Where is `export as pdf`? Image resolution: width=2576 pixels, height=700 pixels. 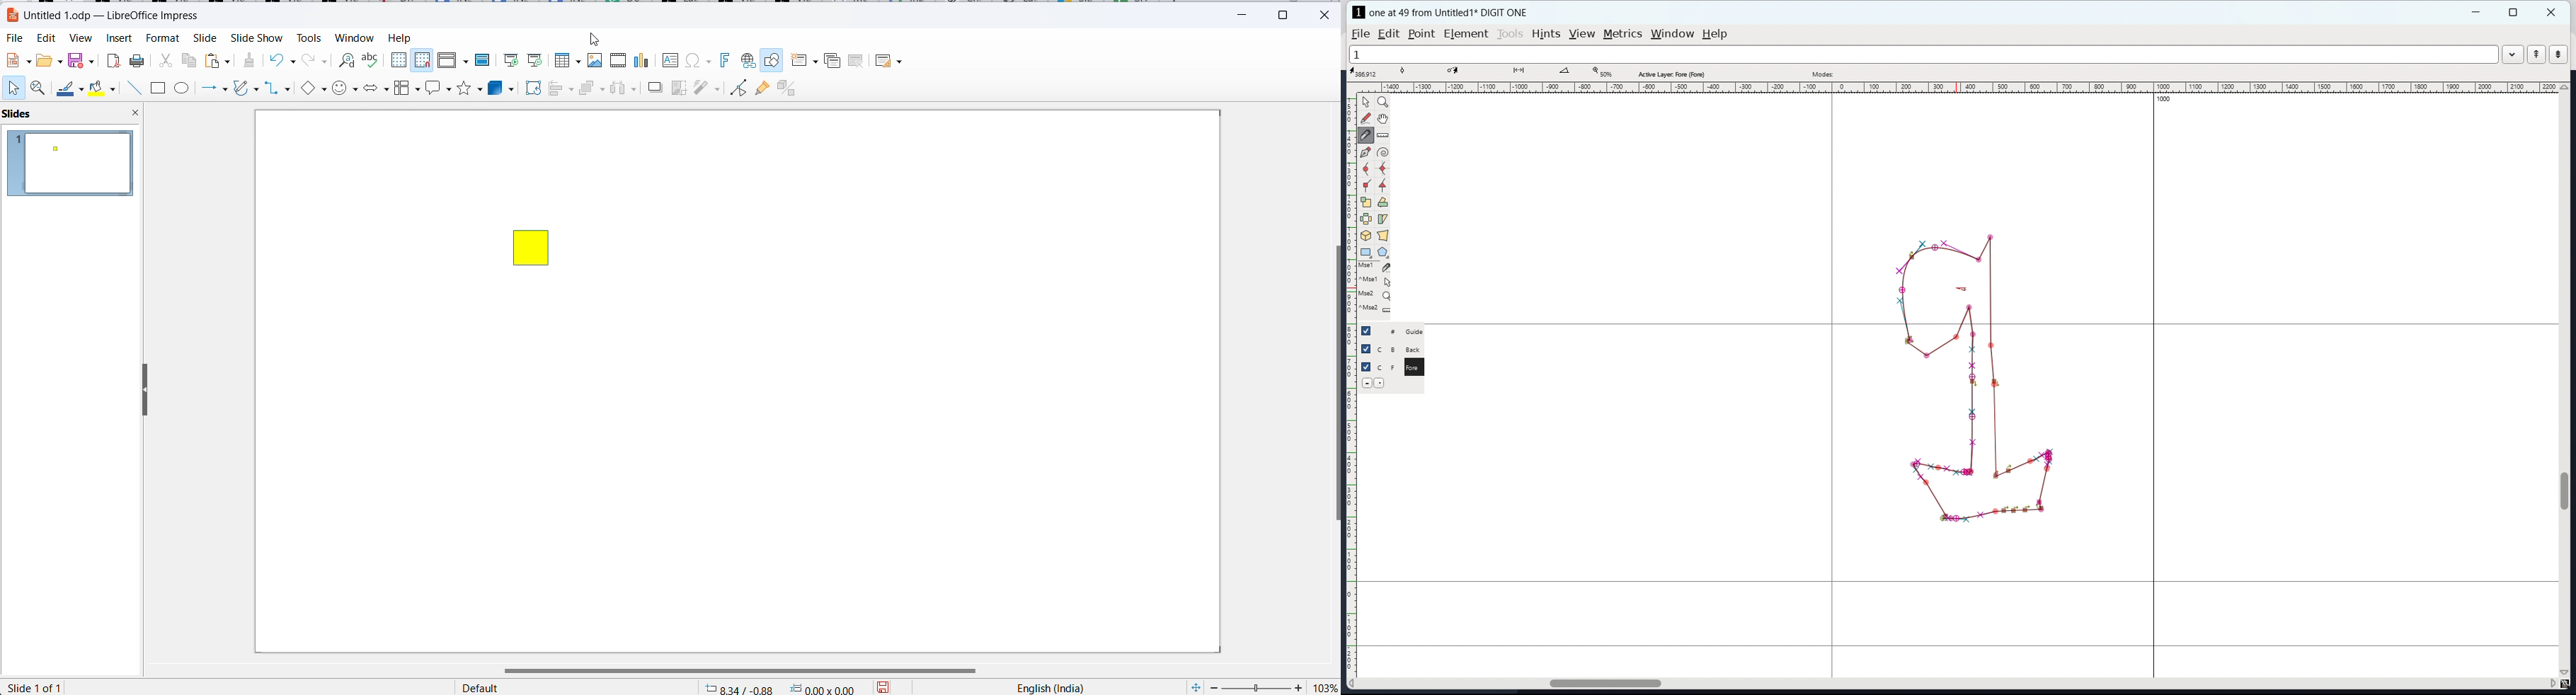 export as pdf is located at coordinates (112, 61).